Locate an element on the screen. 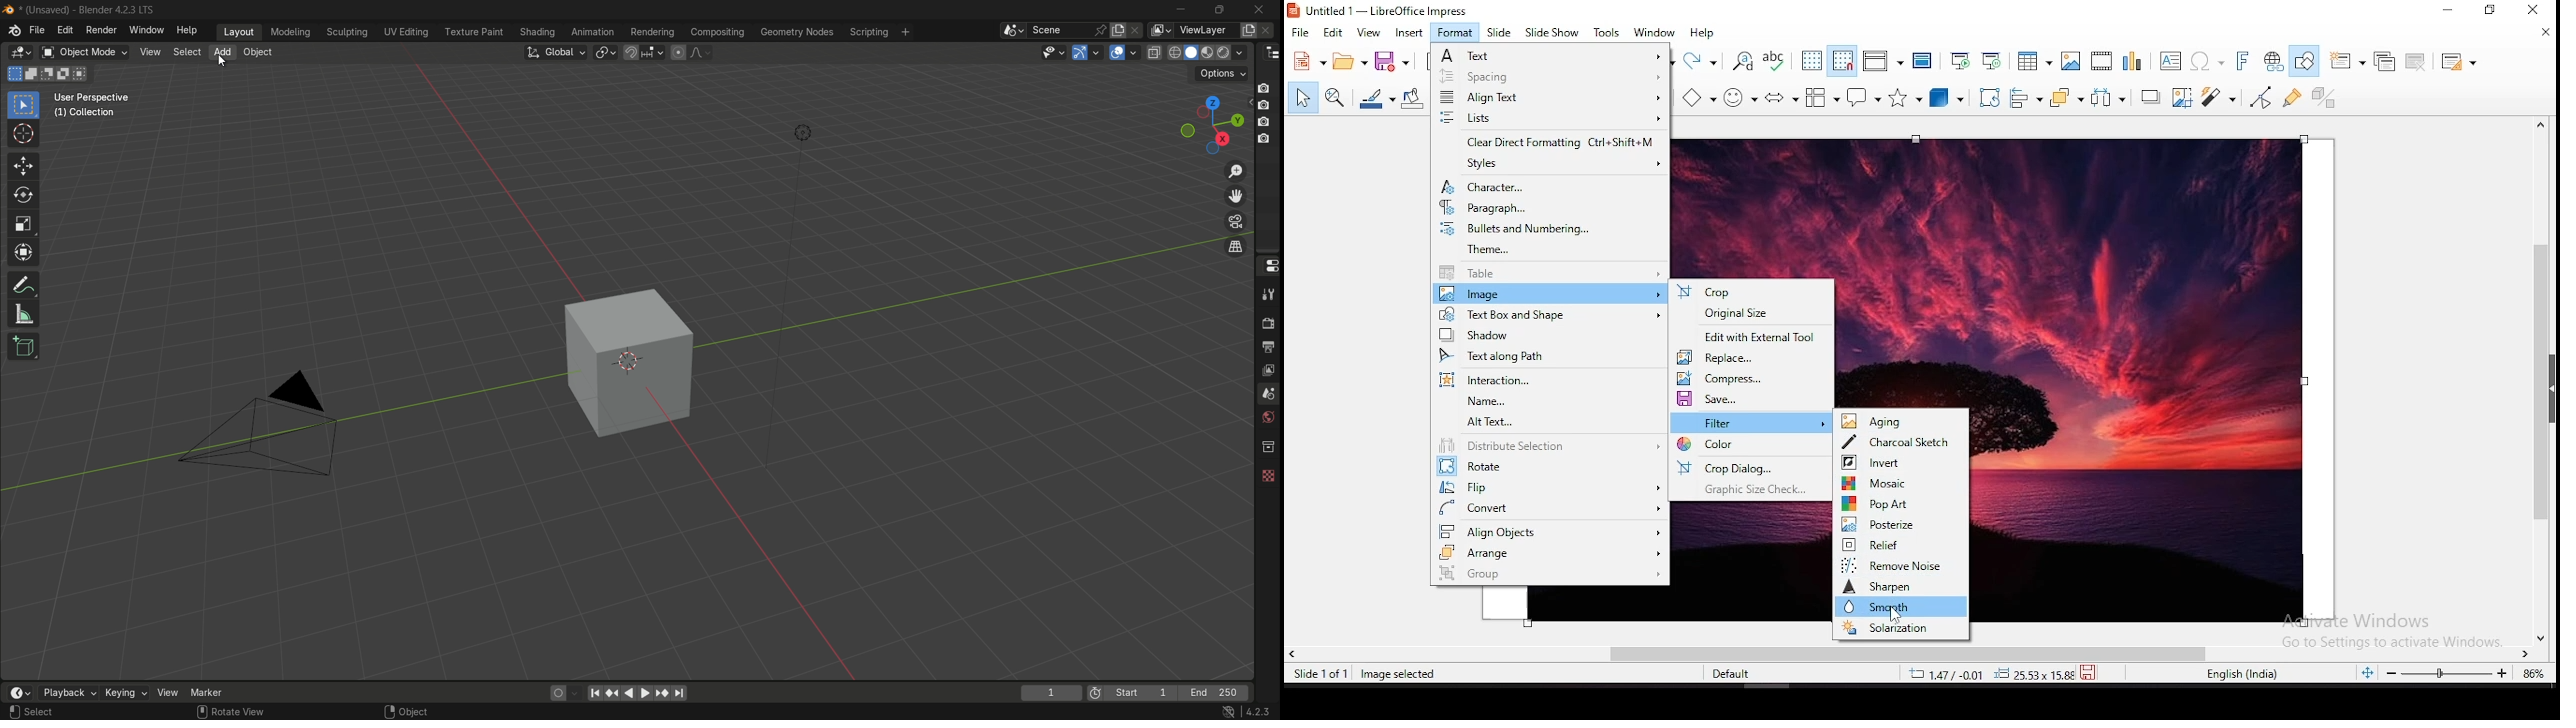 This screenshot has height=728, width=2576. output is located at coordinates (1267, 348).